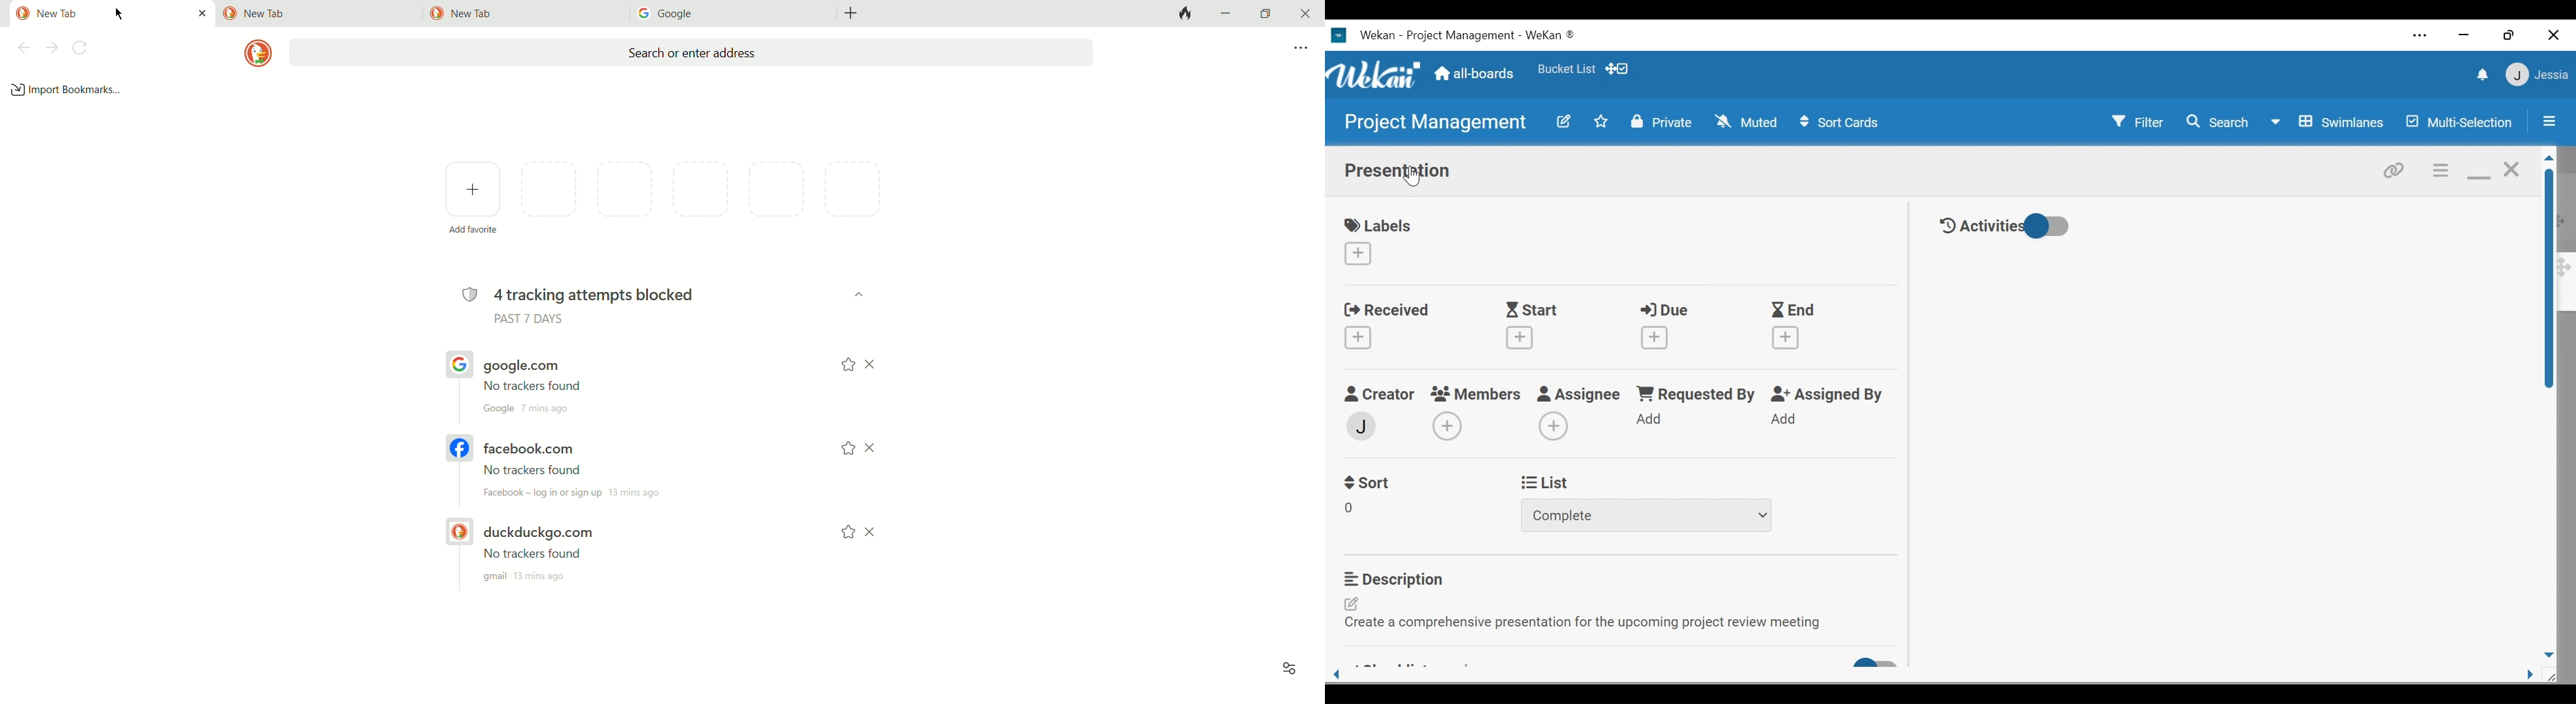  What do you see at coordinates (1302, 14) in the screenshot?
I see `close` at bounding box center [1302, 14].